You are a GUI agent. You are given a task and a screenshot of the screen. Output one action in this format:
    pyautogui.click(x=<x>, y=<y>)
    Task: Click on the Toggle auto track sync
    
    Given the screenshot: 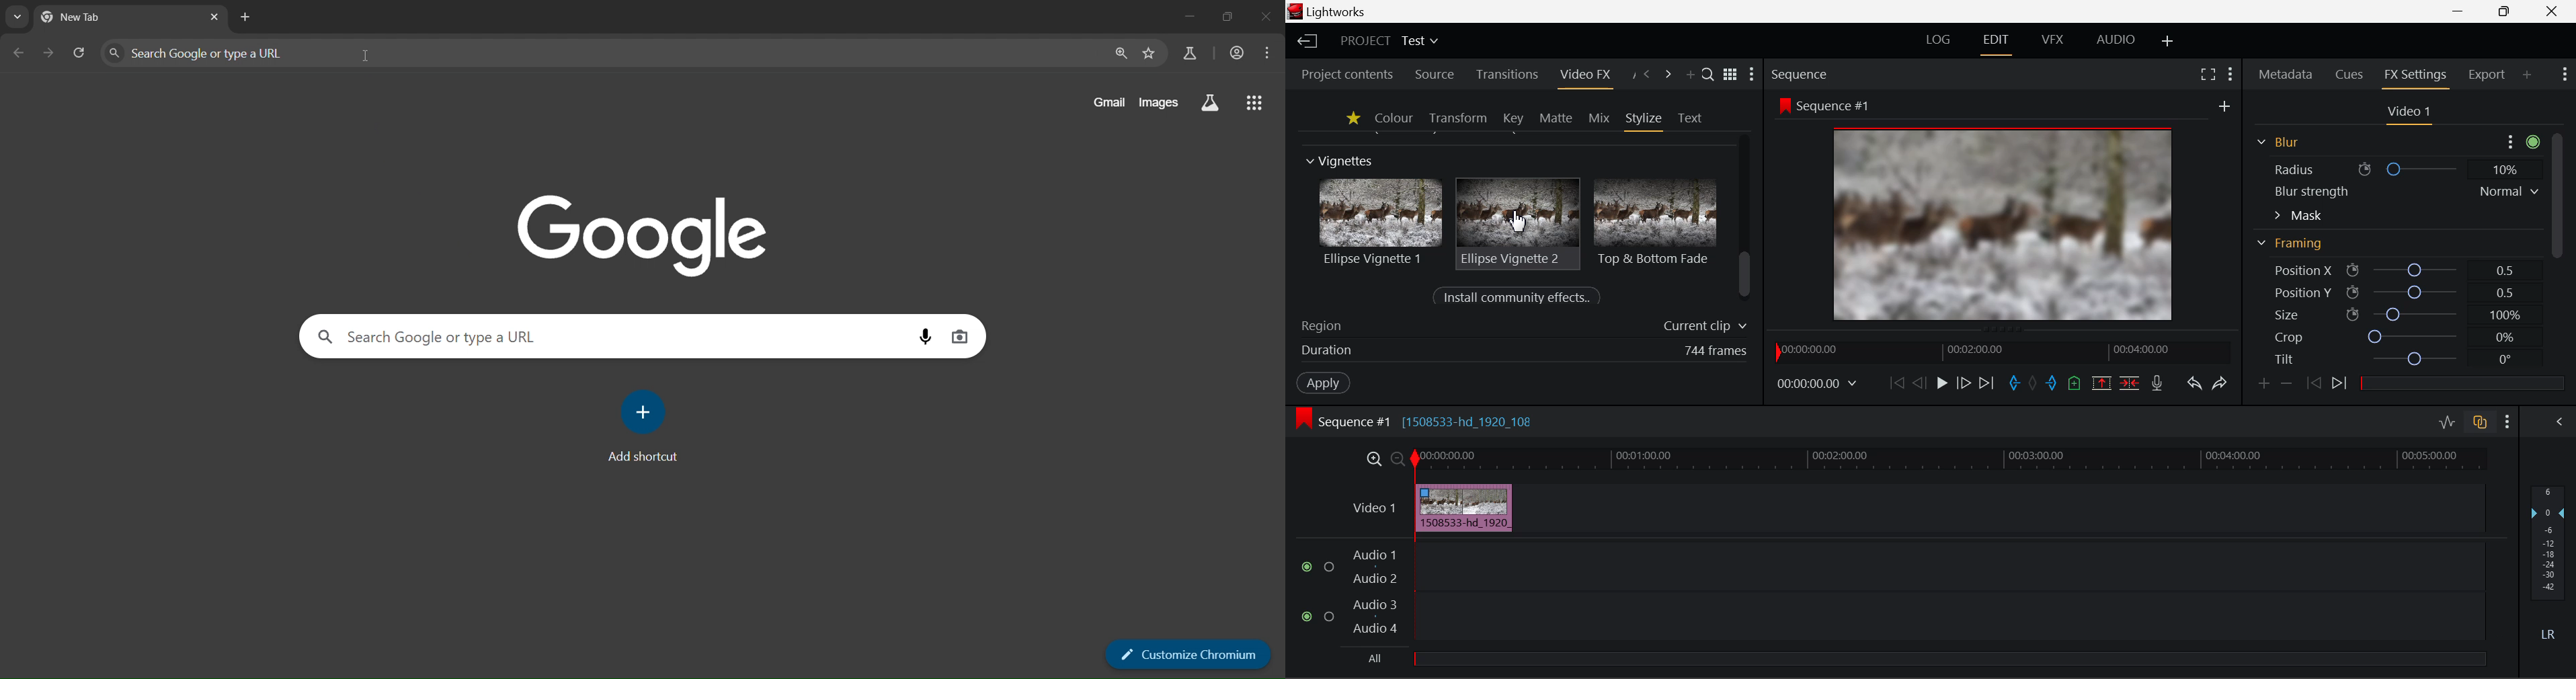 What is the action you would take?
    pyautogui.click(x=2479, y=420)
    